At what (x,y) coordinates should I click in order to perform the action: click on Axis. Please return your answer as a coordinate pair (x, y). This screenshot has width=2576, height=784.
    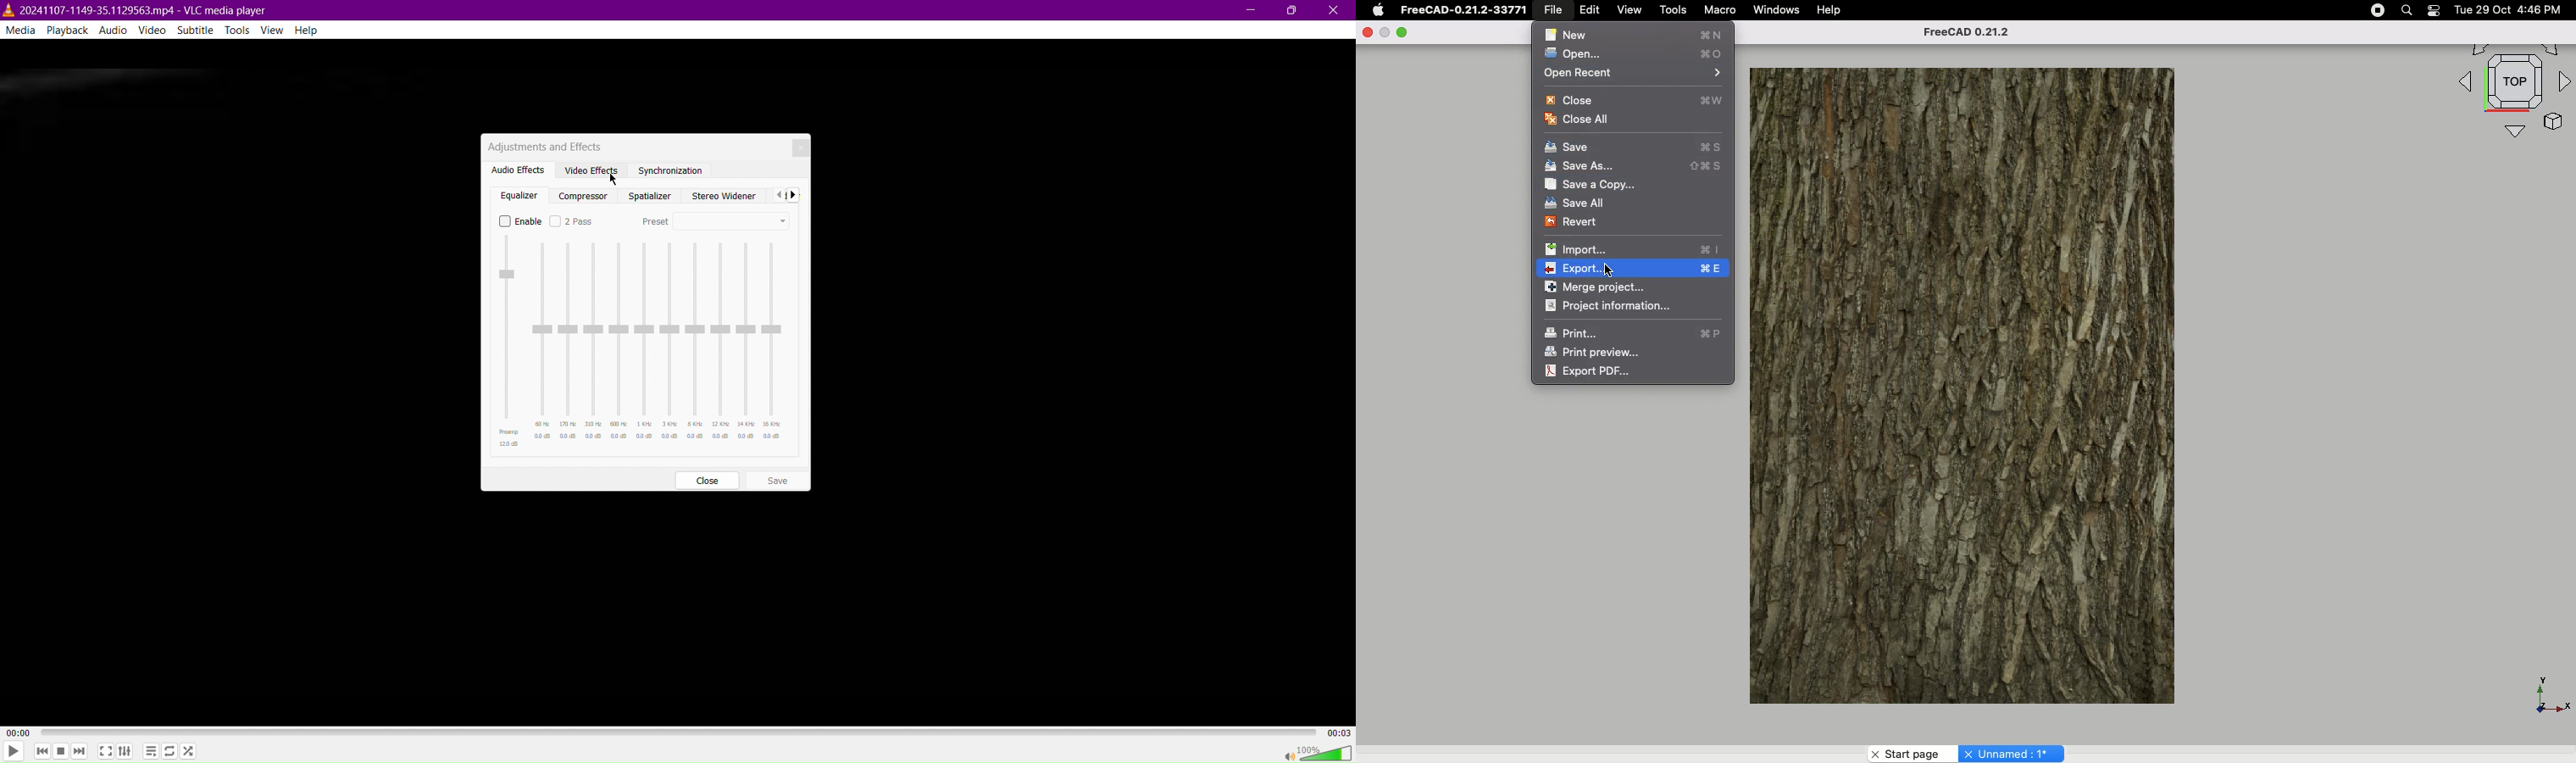
    Looking at the image, I should click on (2548, 691).